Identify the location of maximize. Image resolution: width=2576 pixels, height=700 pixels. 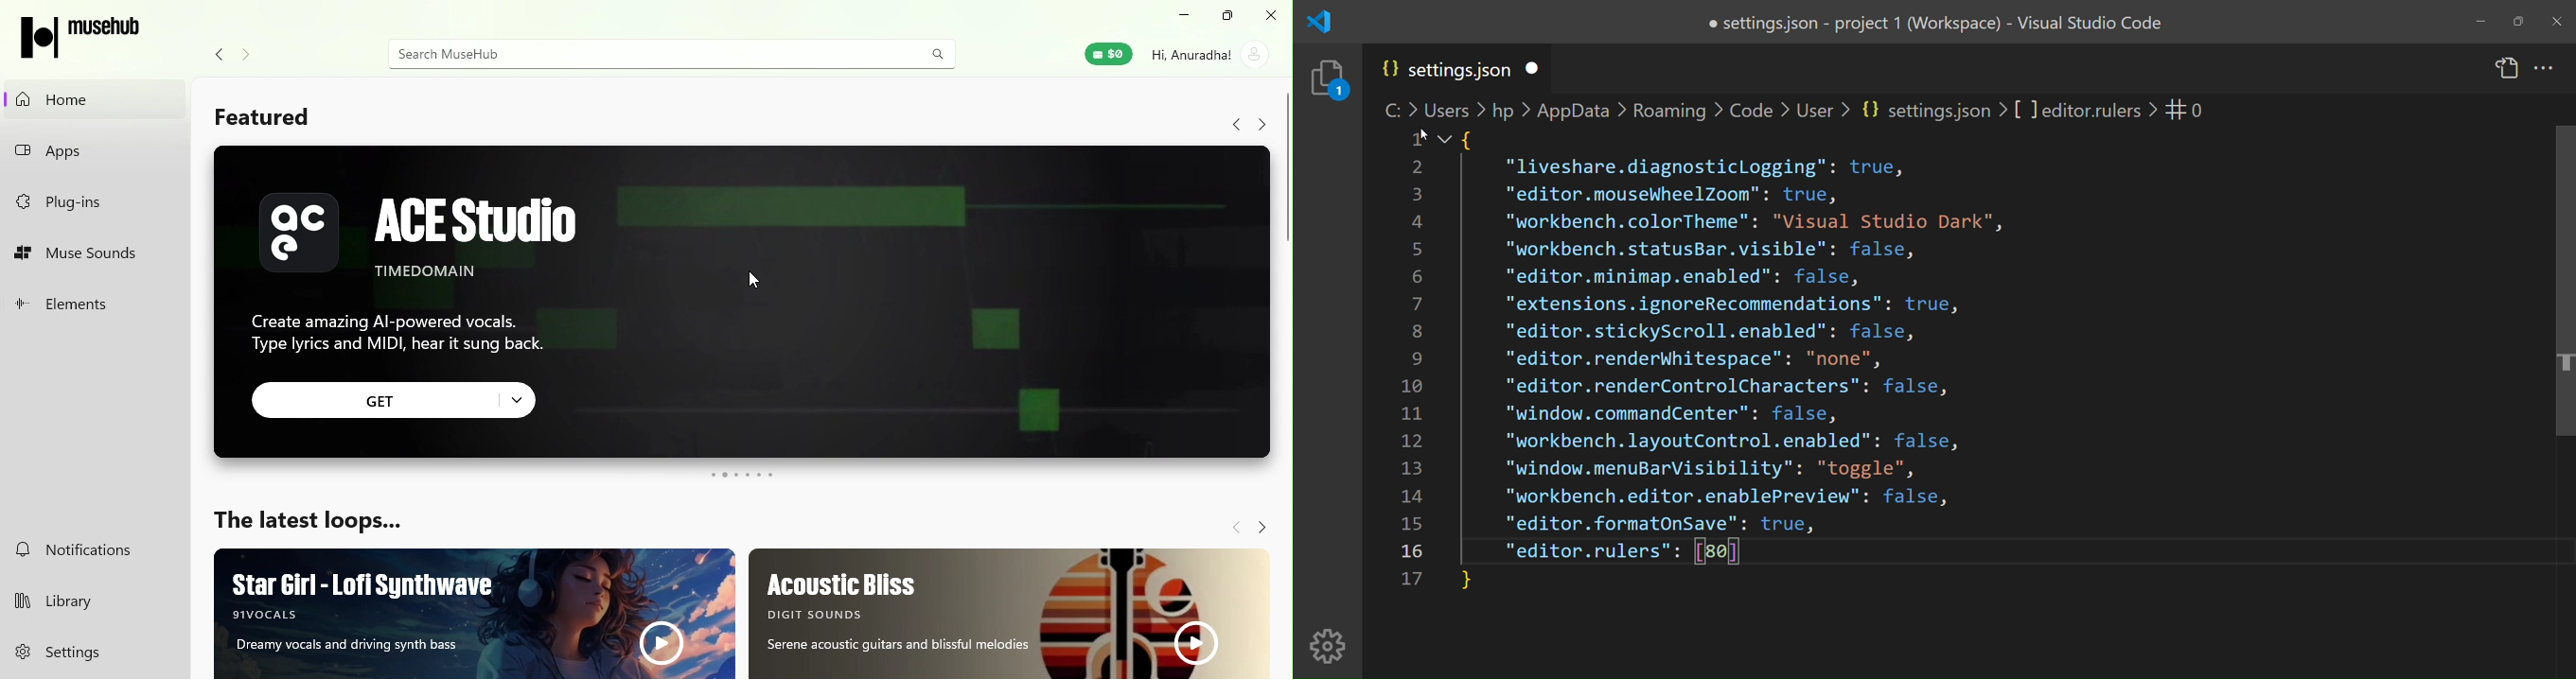
(1229, 16).